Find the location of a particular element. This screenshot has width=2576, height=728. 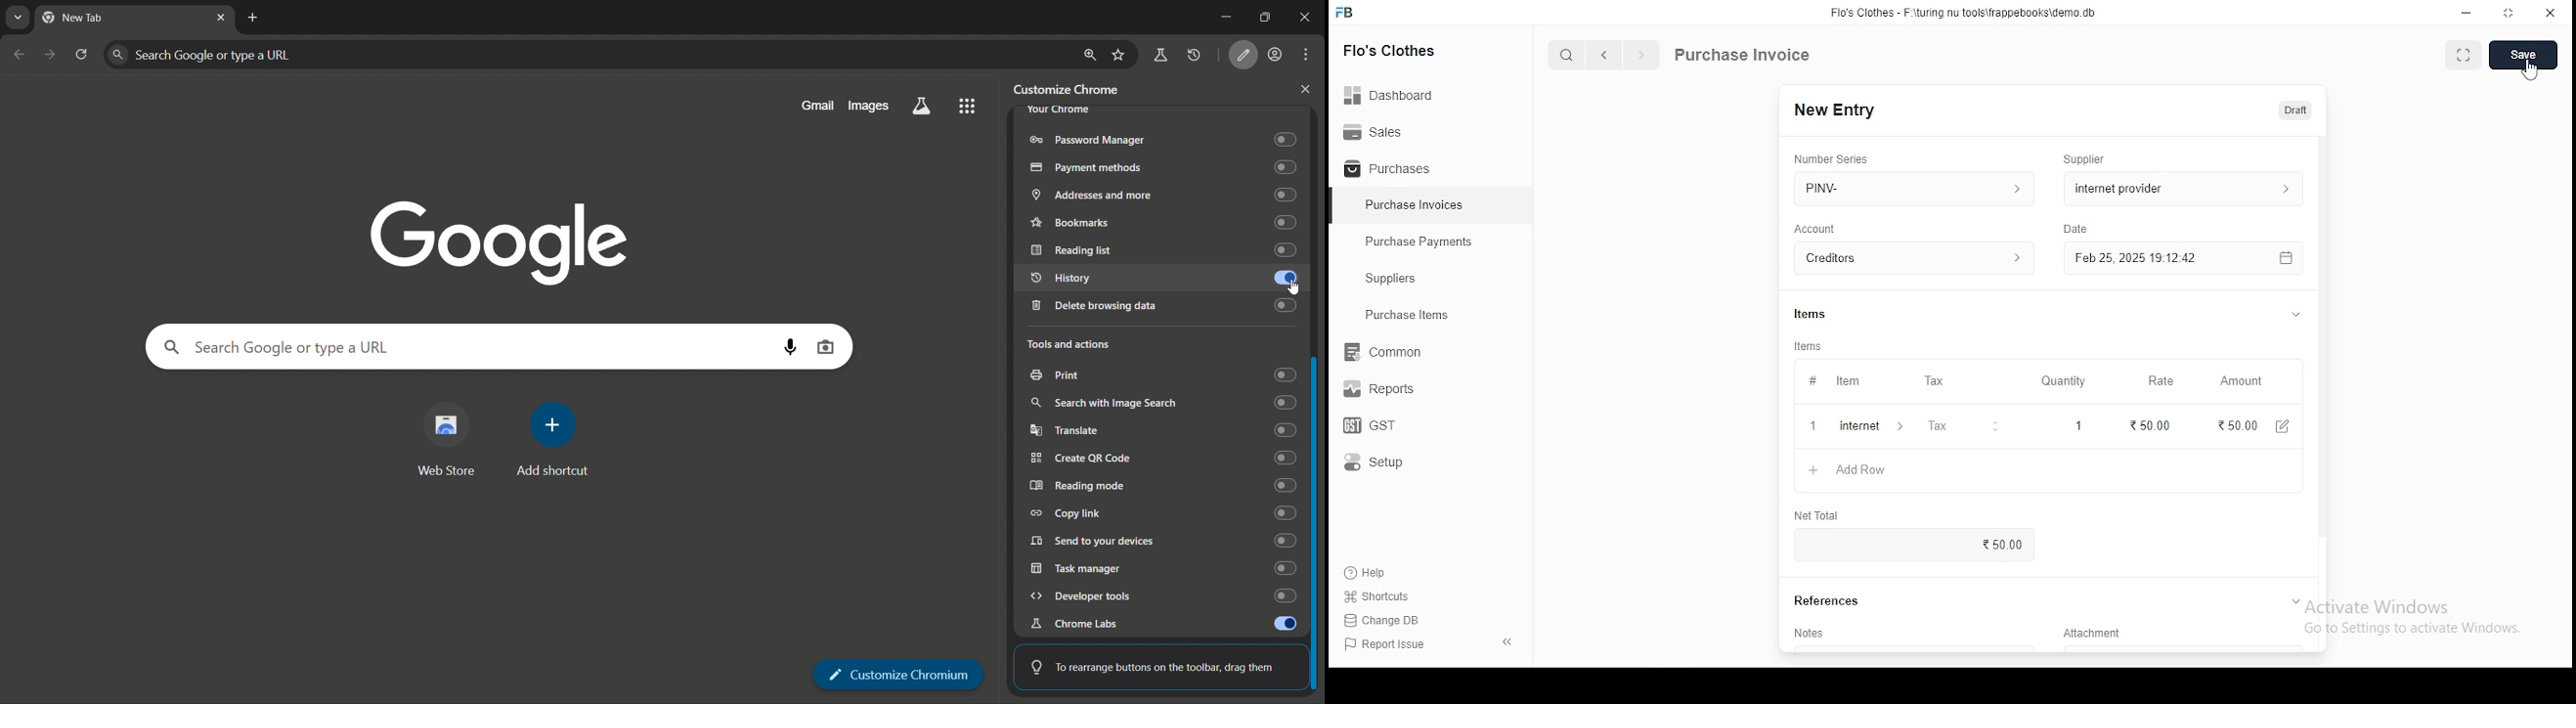

help is located at coordinates (1370, 570).